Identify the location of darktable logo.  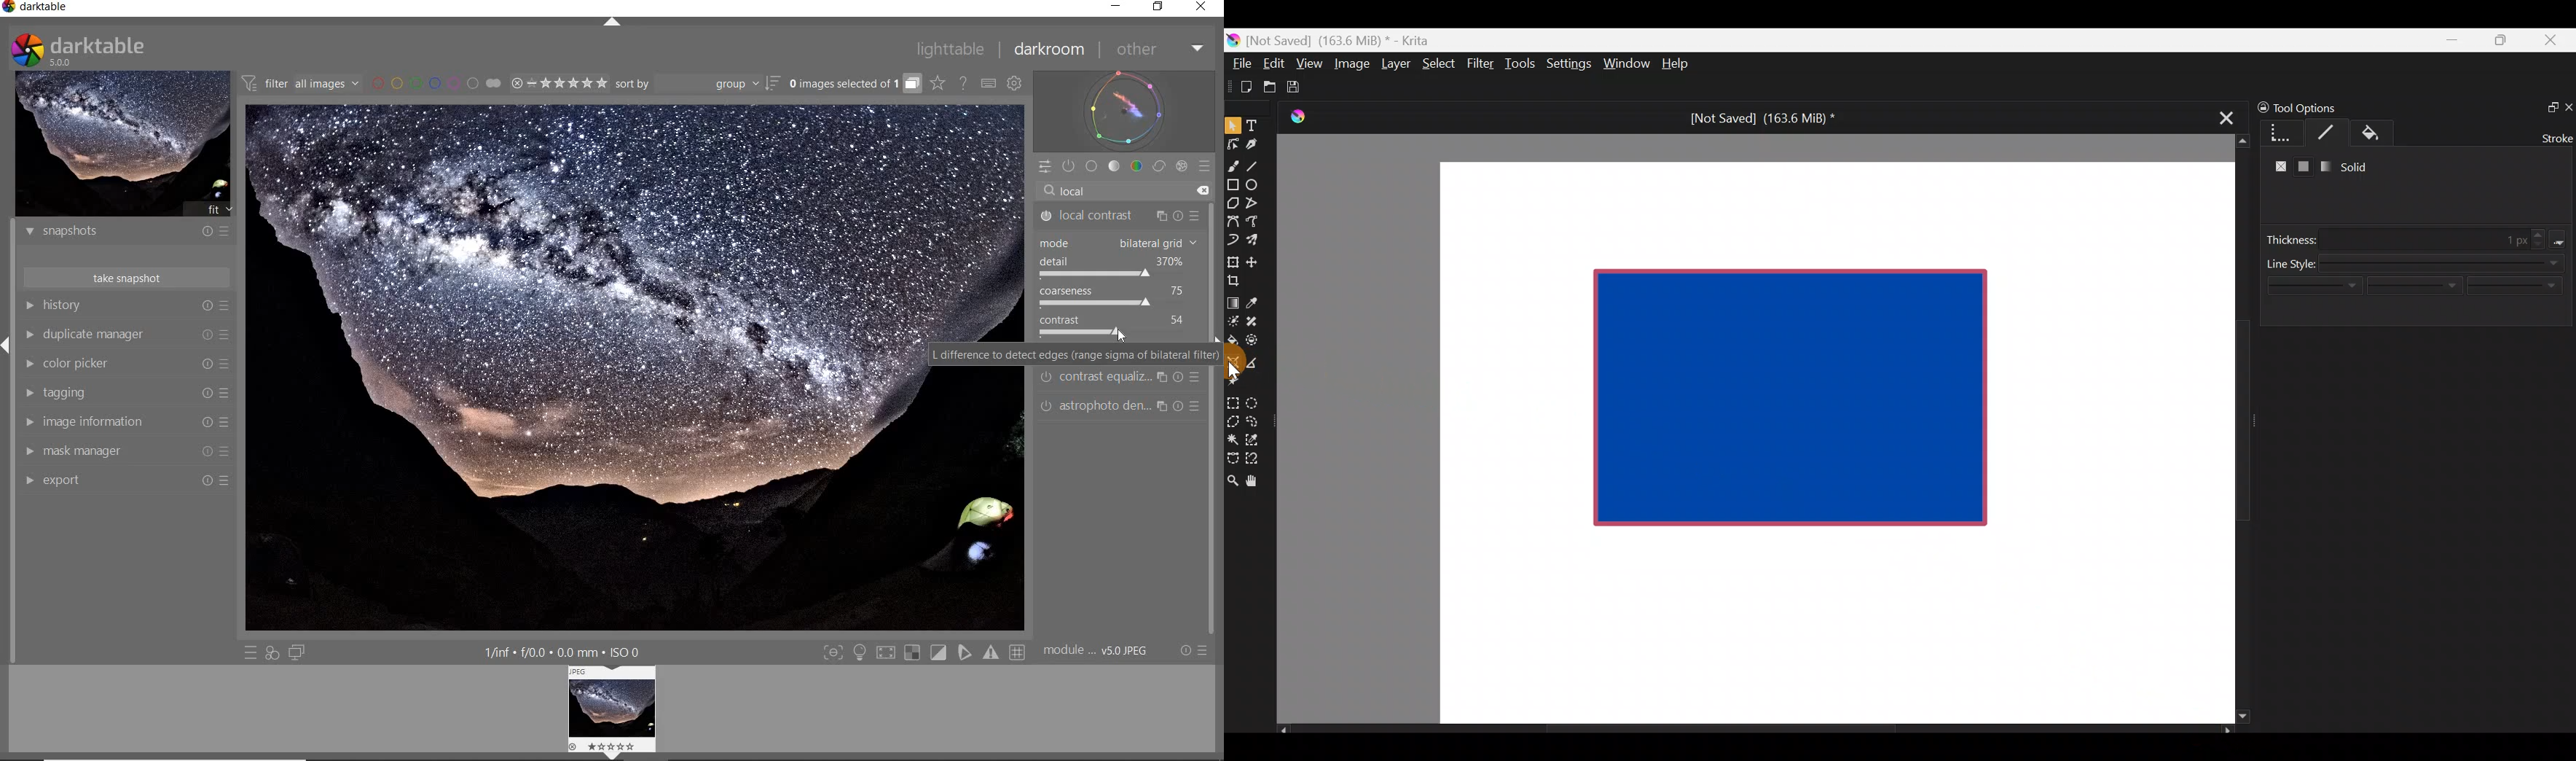
(9, 7).